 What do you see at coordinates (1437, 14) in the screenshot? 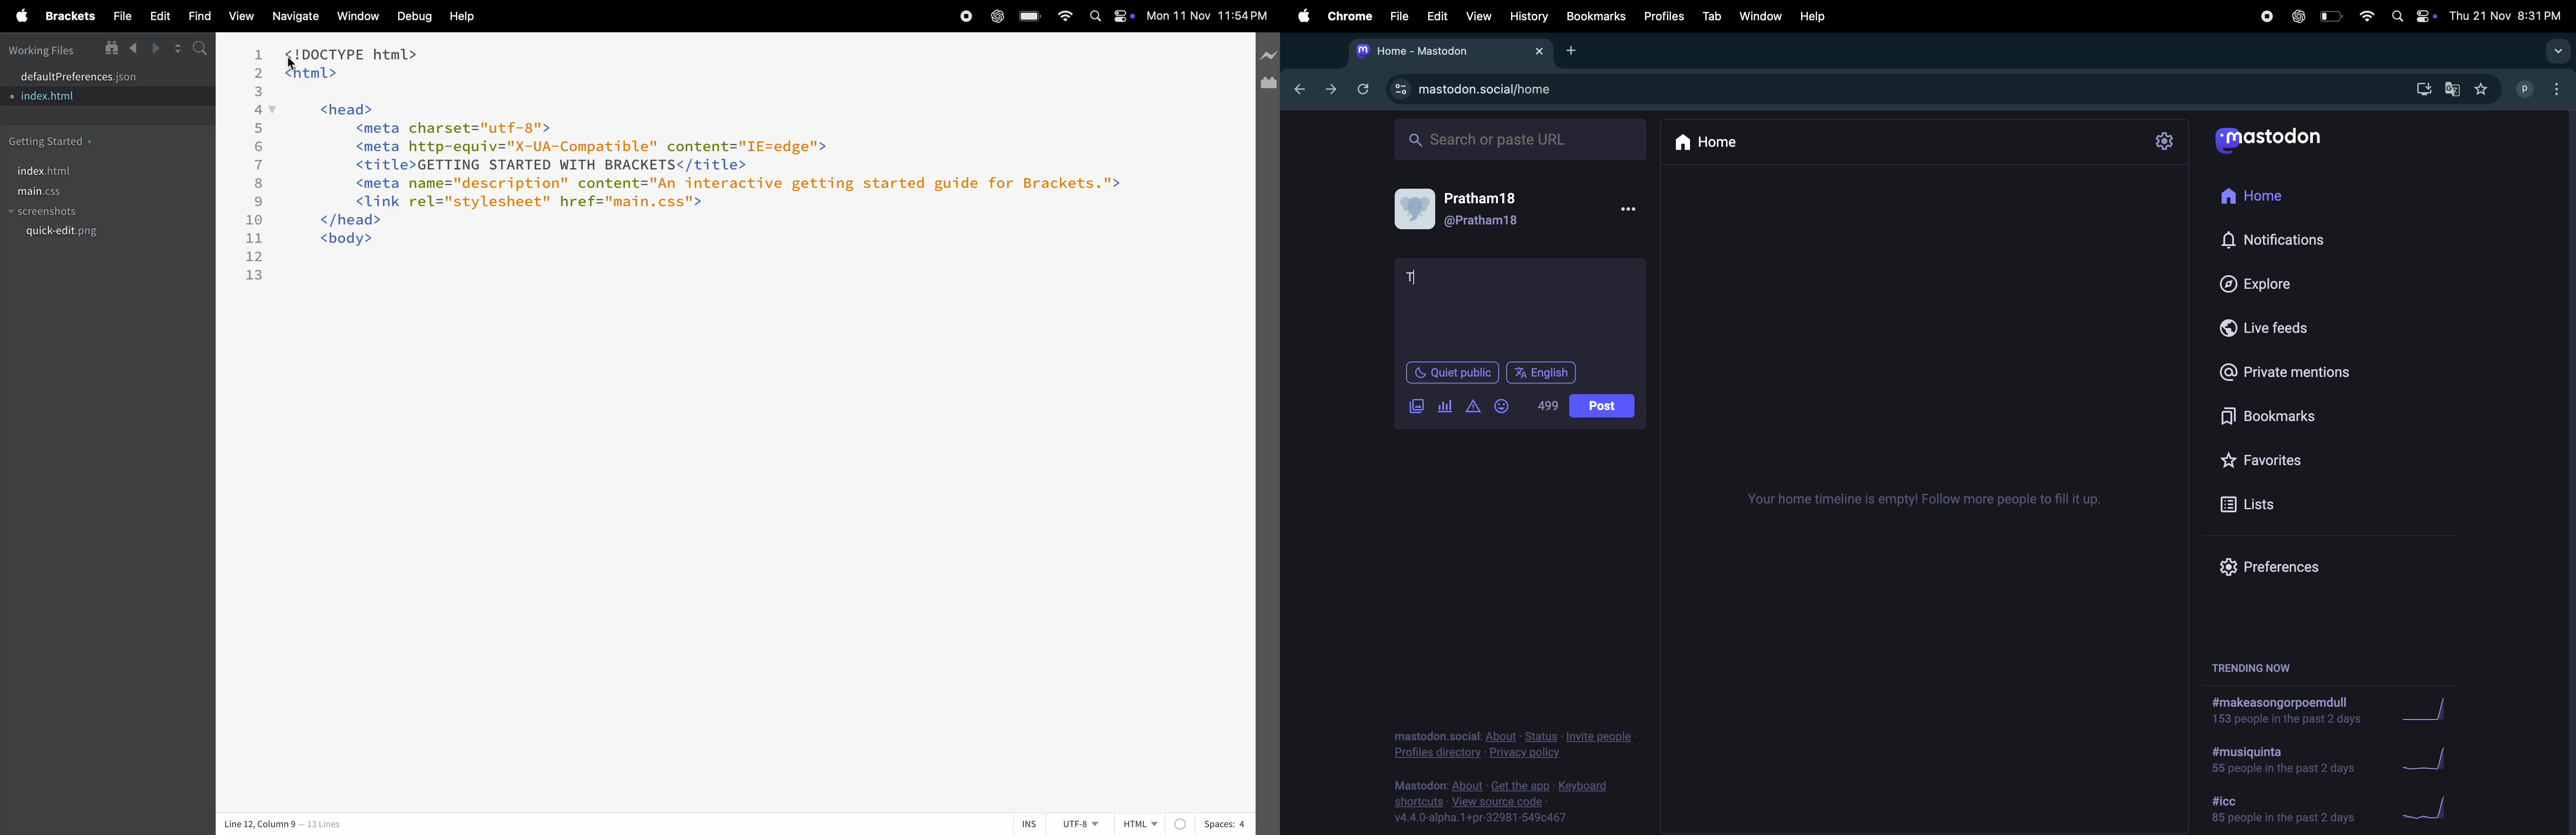
I see `Edit` at bounding box center [1437, 14].